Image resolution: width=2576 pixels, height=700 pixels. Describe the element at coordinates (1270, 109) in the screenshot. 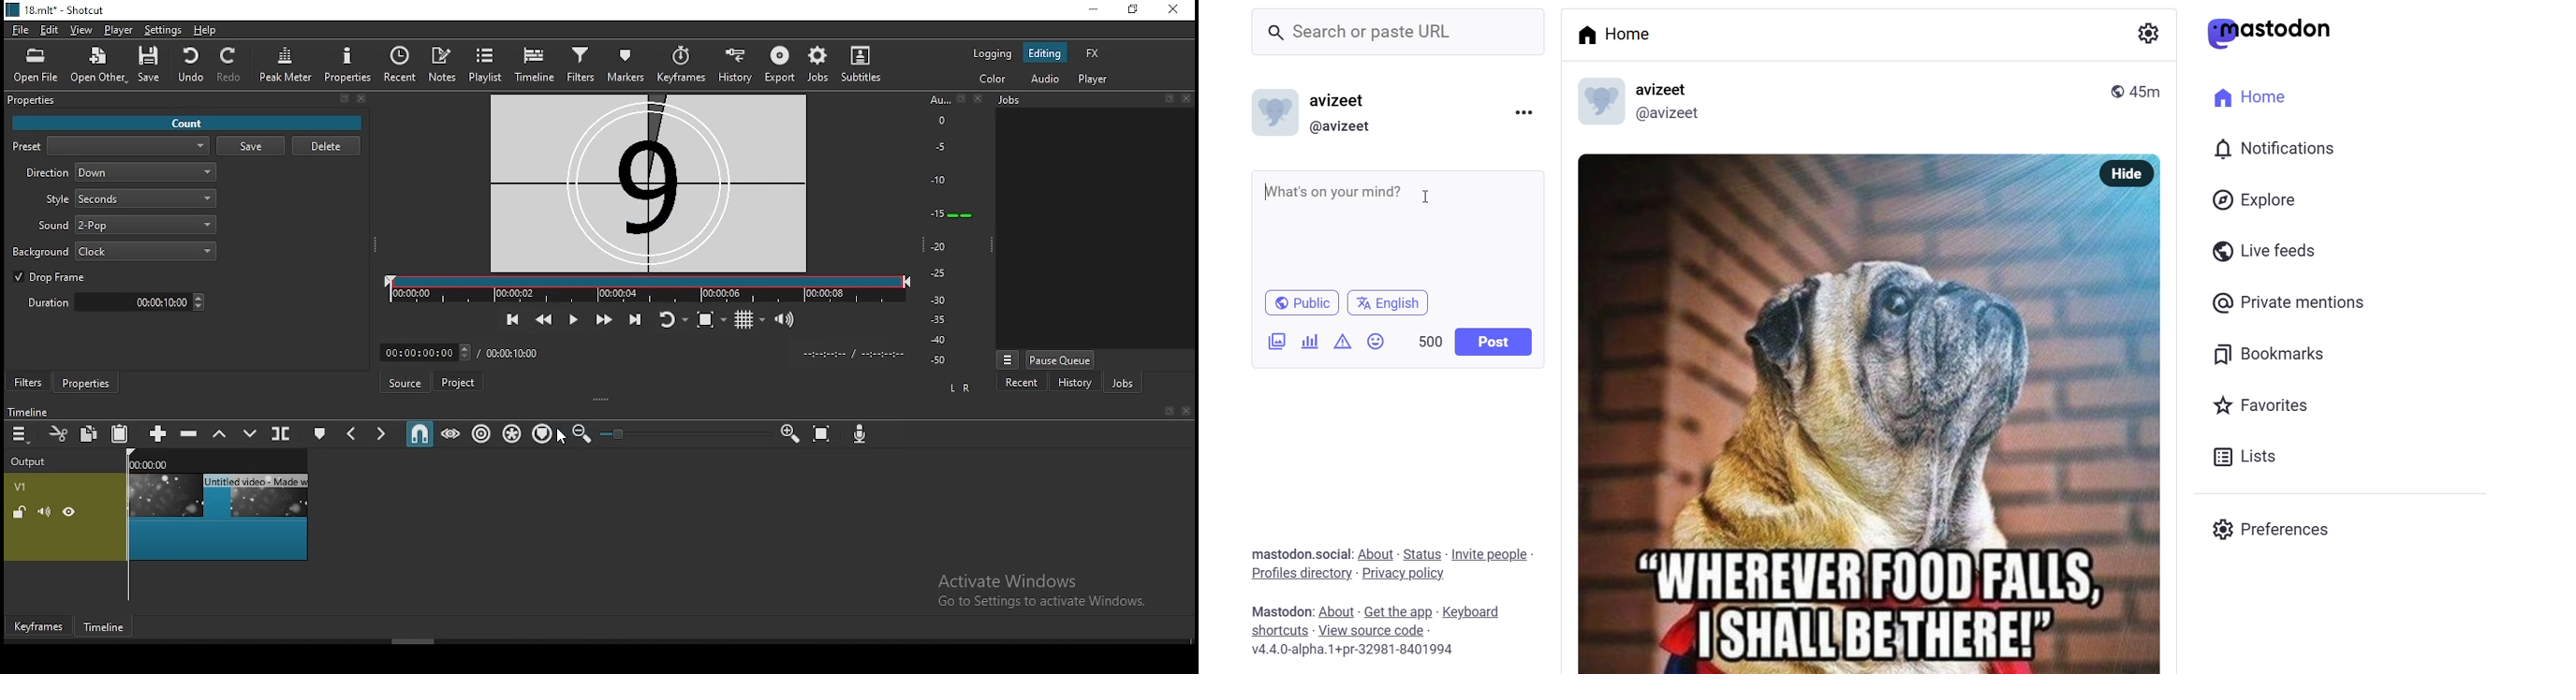

I see `logo` at that location.